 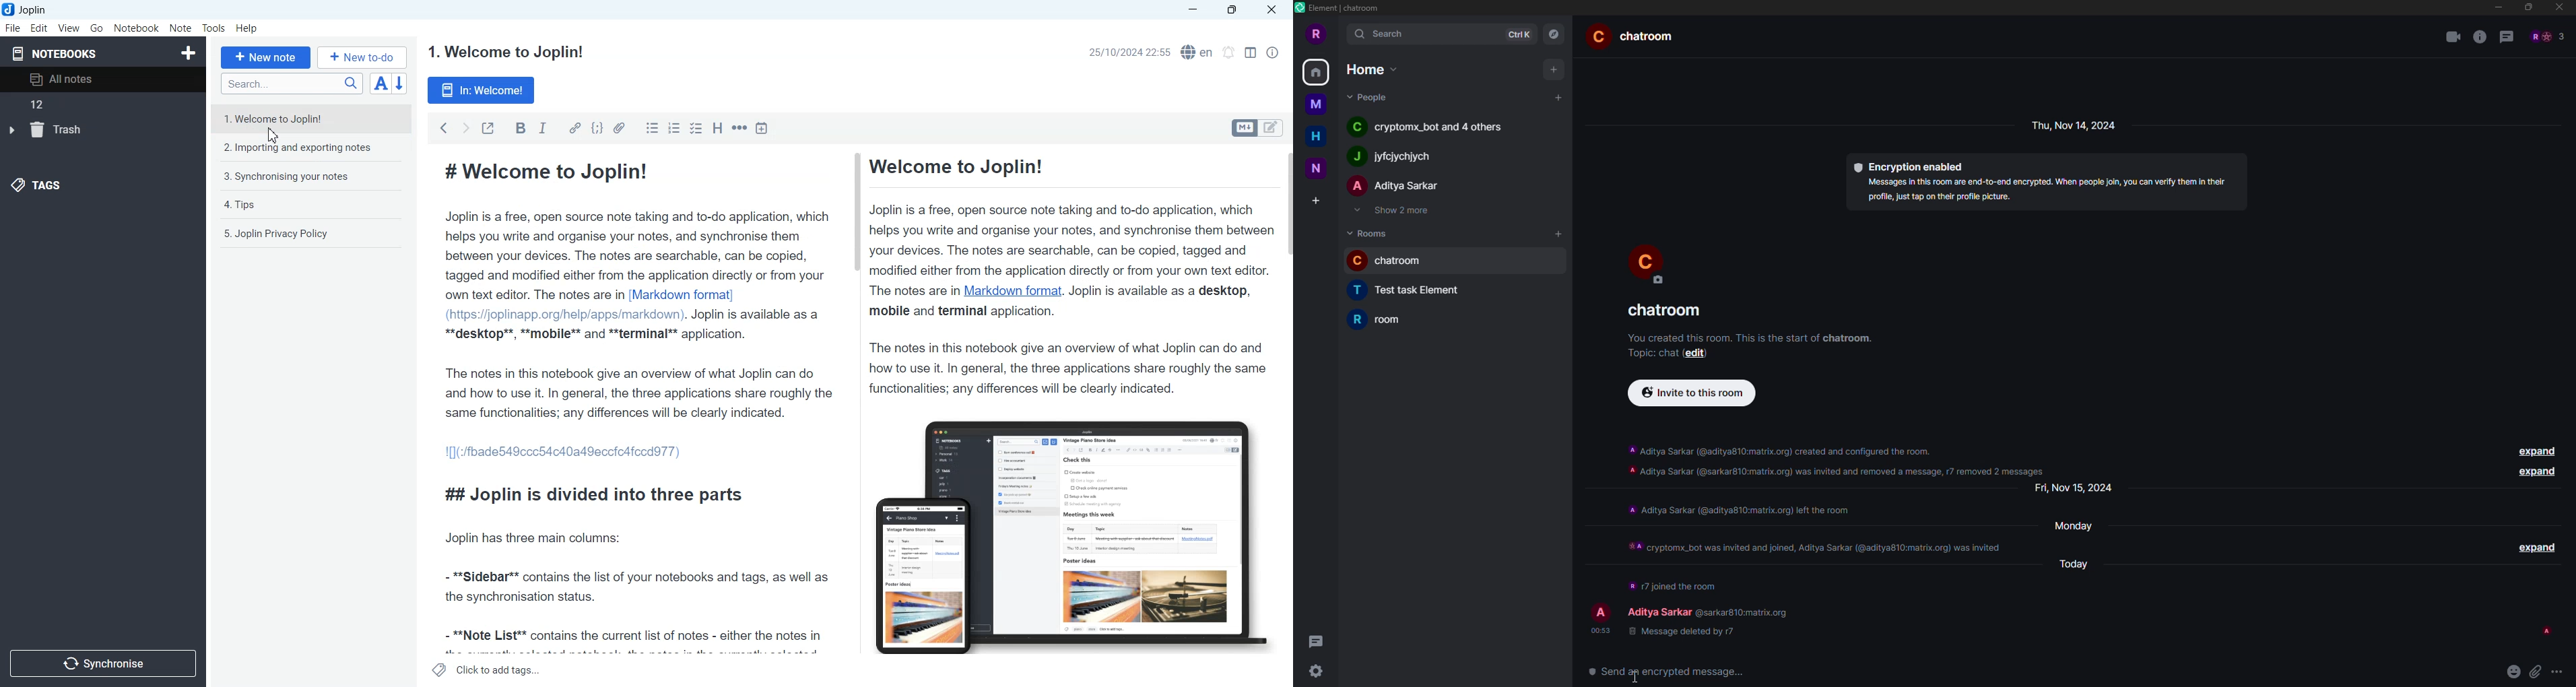 What do you see at coordinates (35, 184) in the screenshot?
I see `Tags` at bounding box center [35, 184].